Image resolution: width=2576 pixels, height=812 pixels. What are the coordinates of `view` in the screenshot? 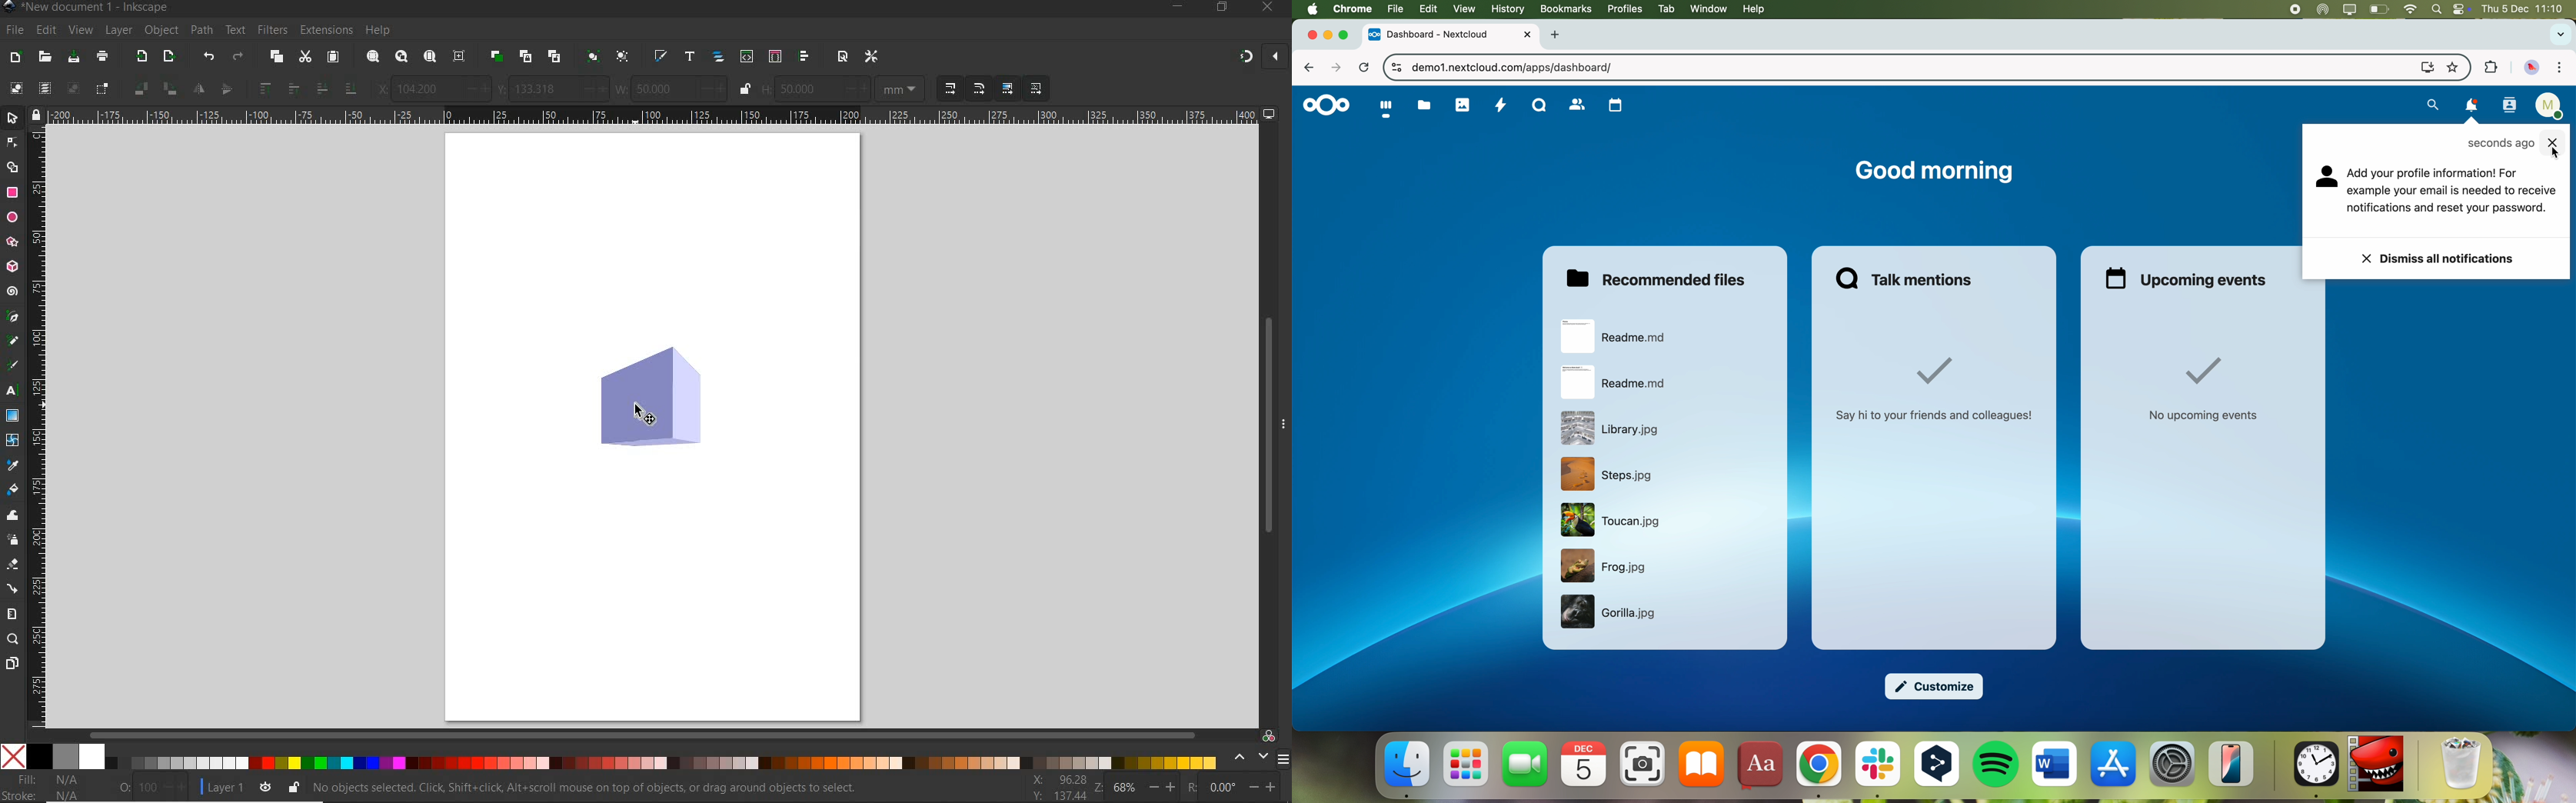 It's located at (1463, 9).